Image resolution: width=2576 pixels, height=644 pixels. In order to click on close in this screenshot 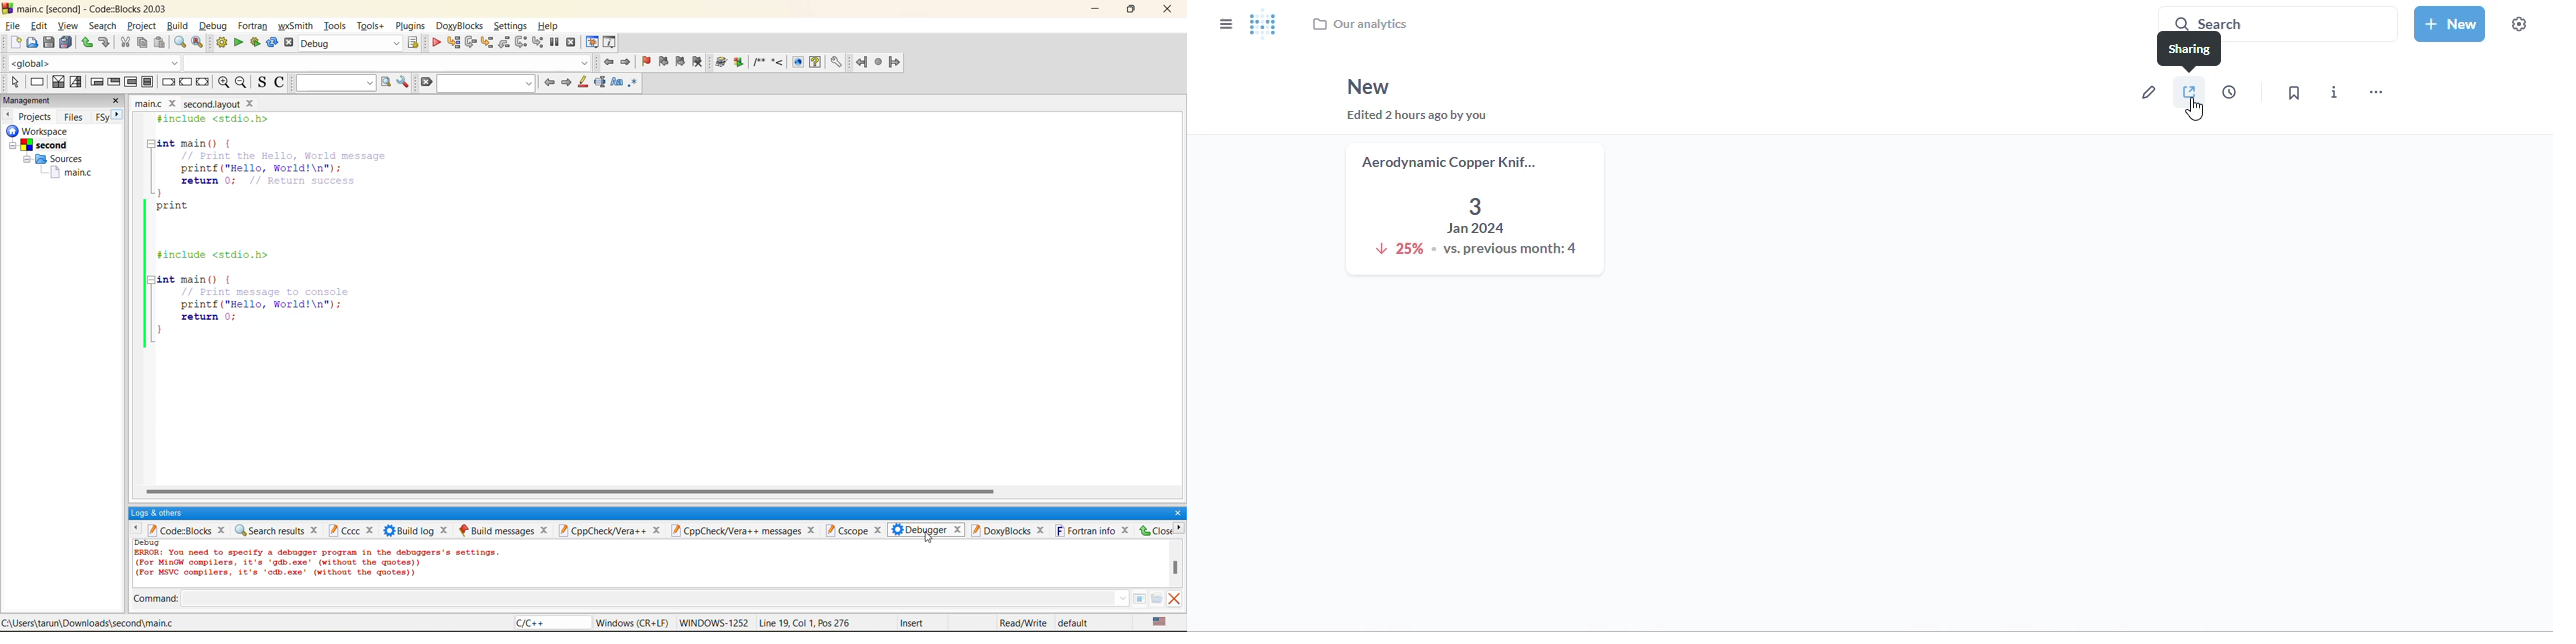, I will do `click(1171, 11)`.